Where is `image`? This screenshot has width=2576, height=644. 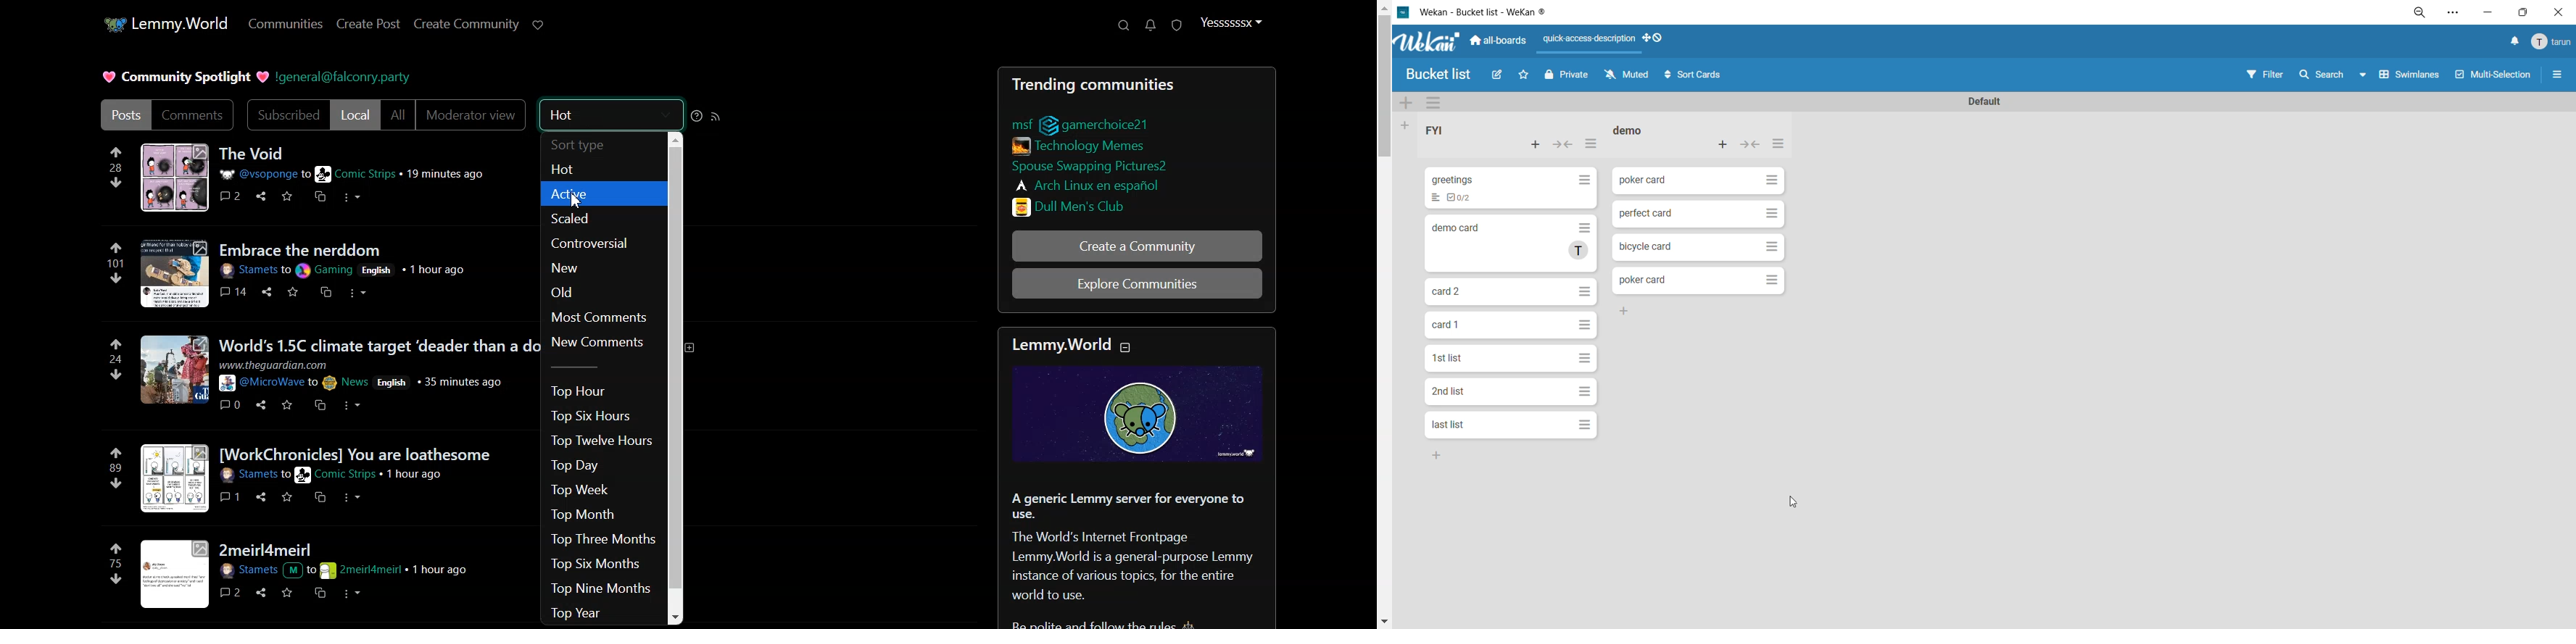
image is located at coordinates (174, 372).